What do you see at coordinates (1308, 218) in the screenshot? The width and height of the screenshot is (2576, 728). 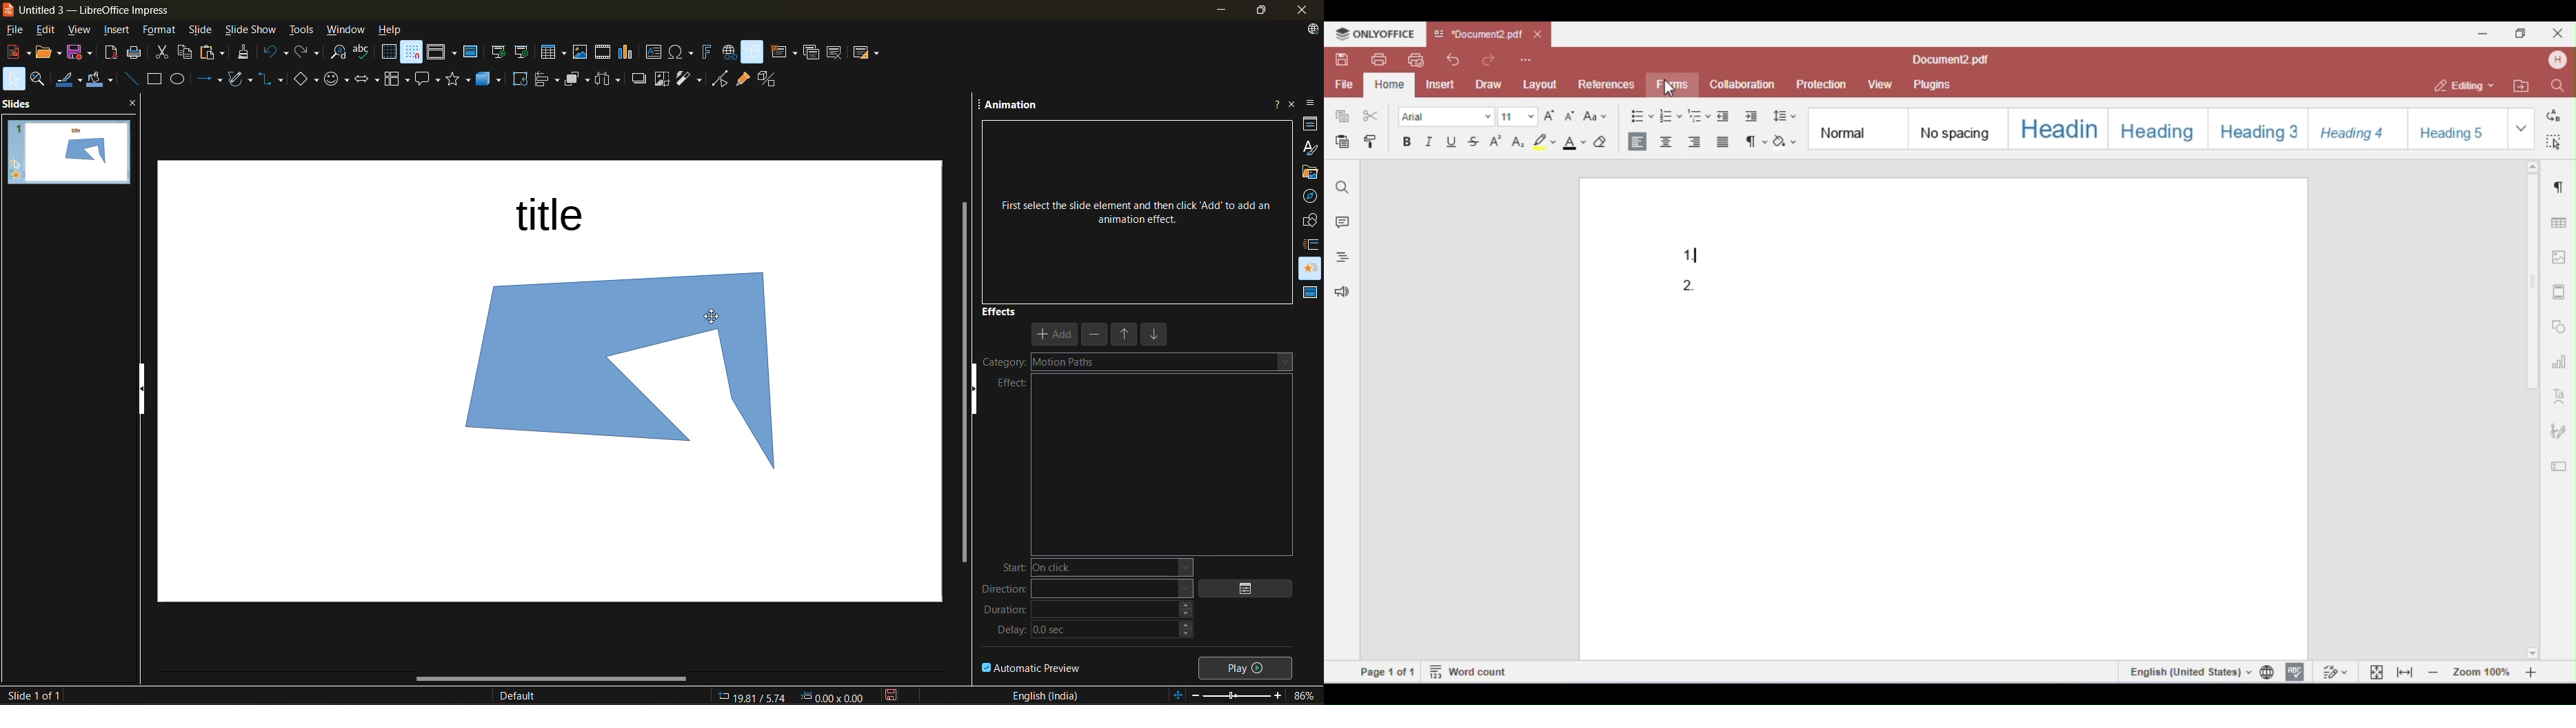 I see `shapes` at bounding box center [1308, 218].